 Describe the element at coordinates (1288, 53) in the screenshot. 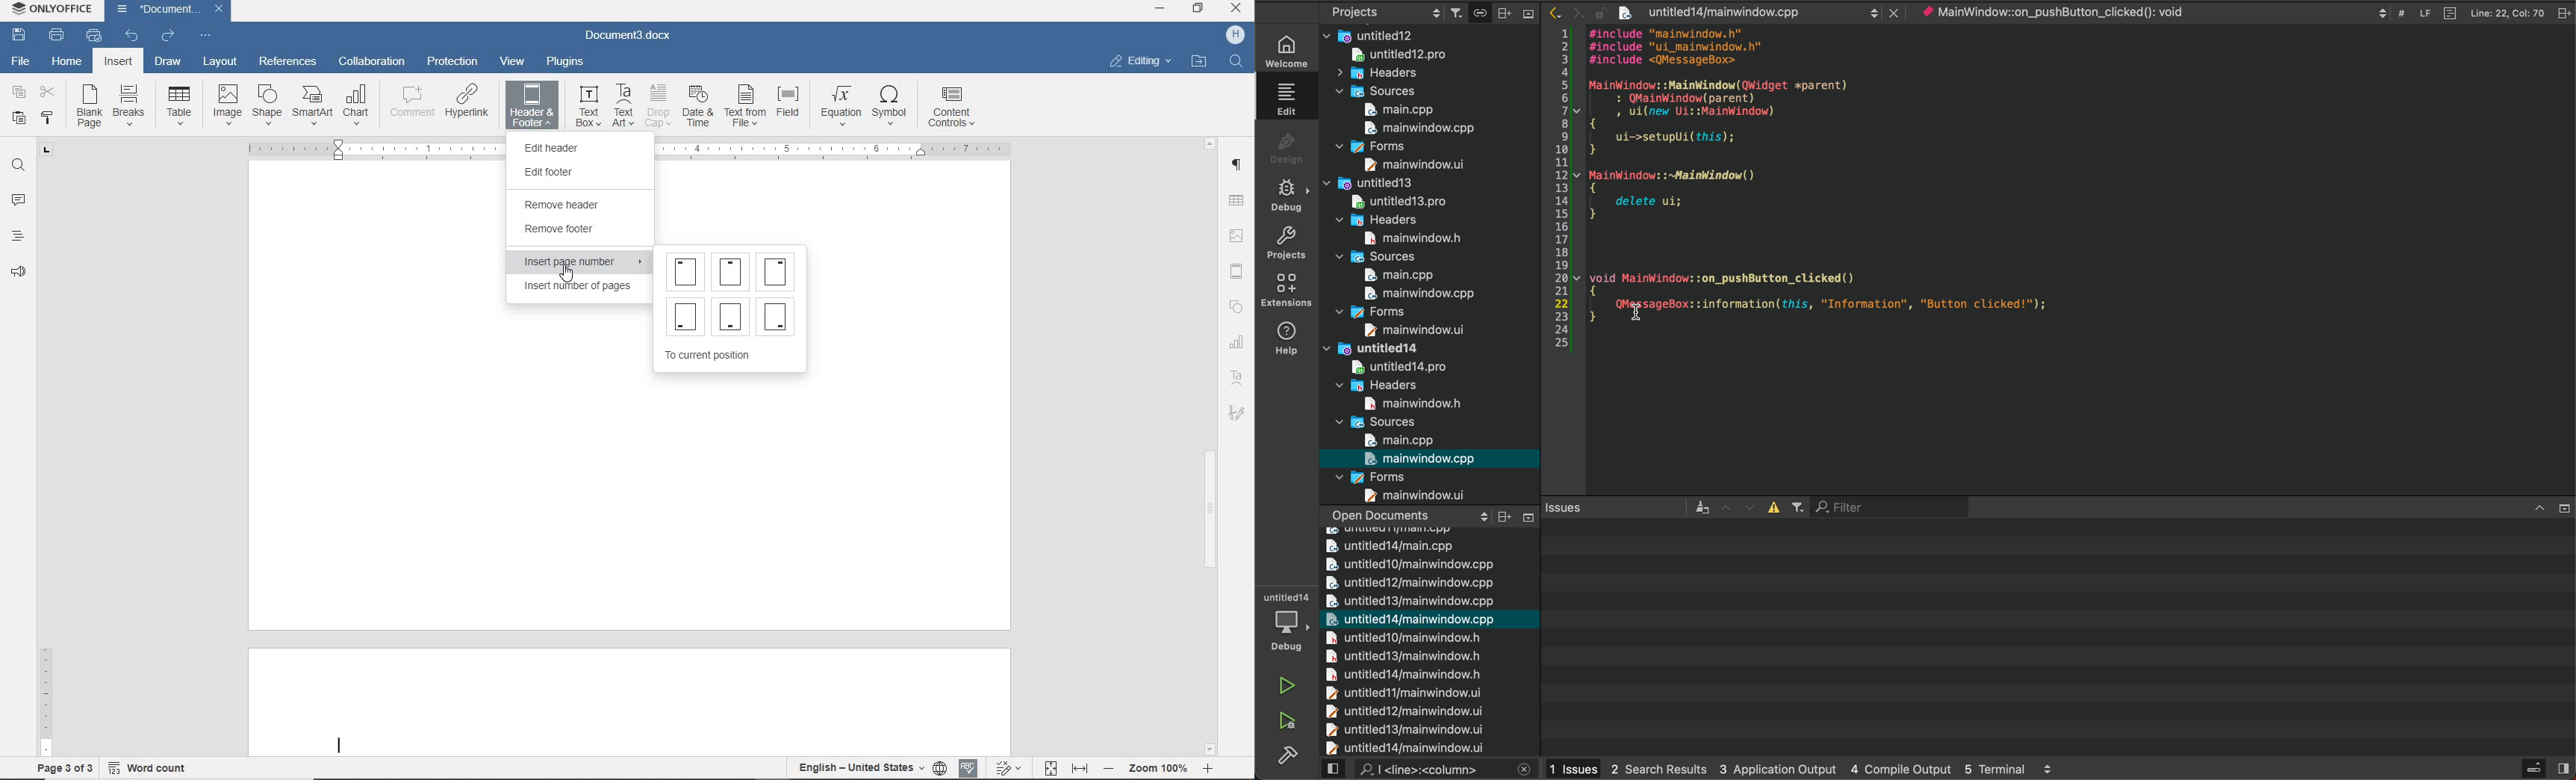

I see `WELCOME` at that location.